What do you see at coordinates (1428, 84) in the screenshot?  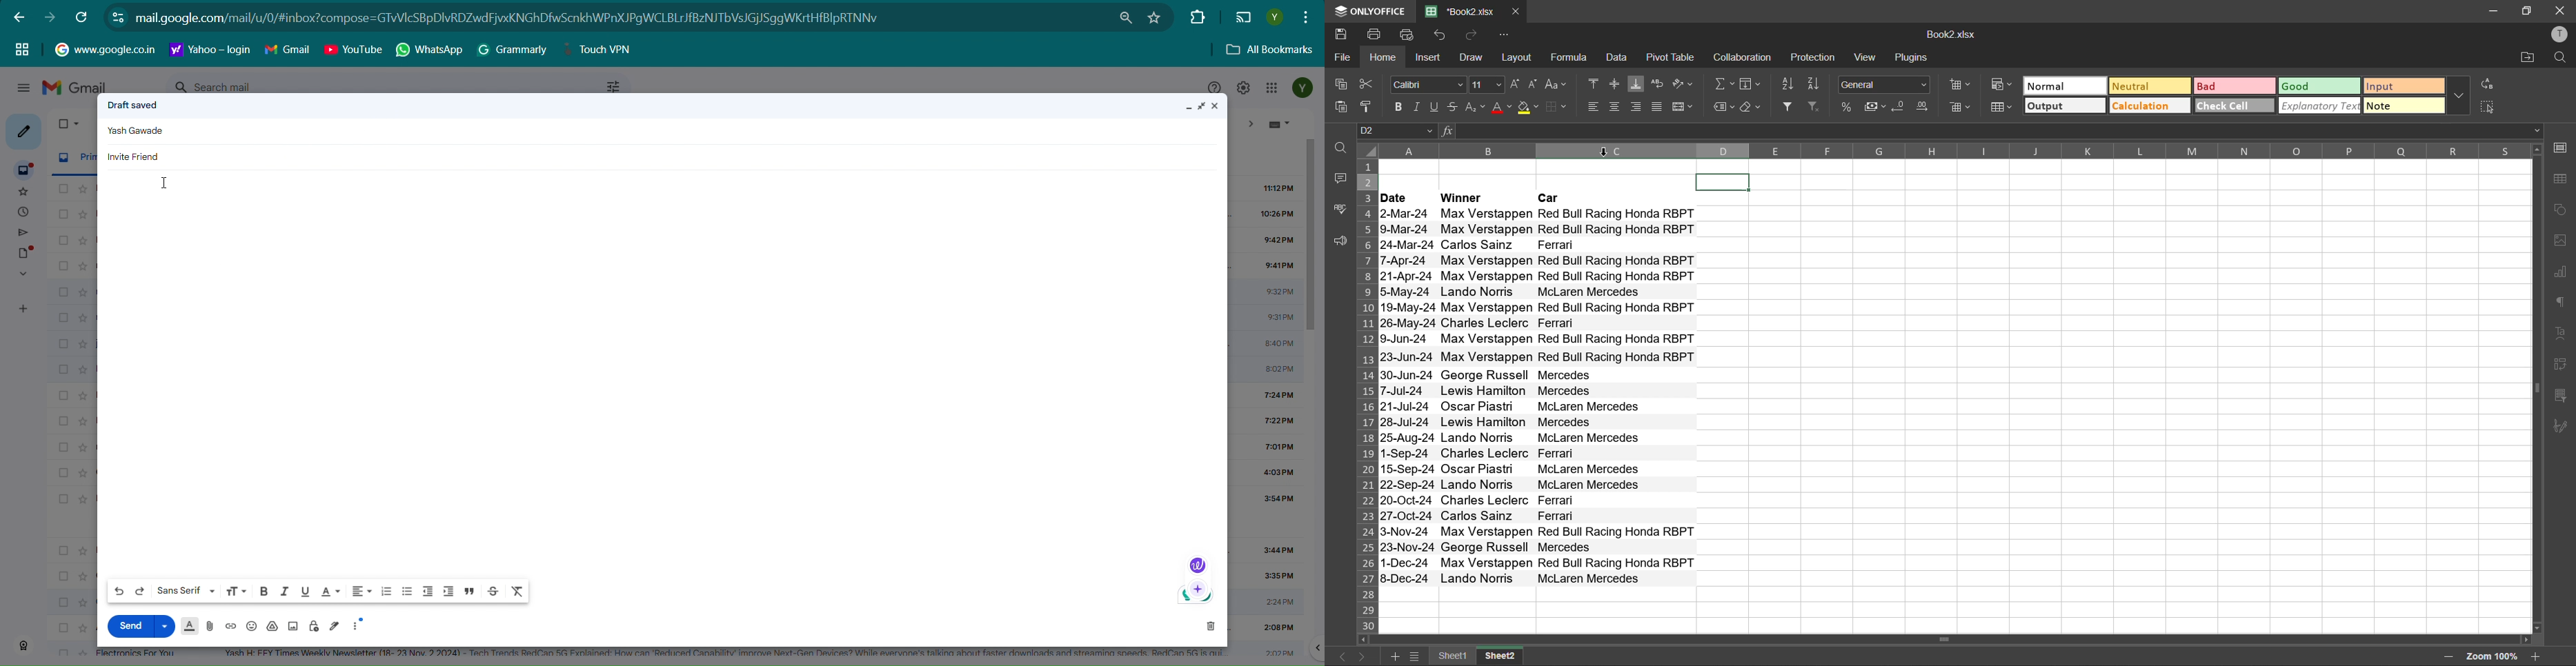 I see `font style` at bounding box center [1428, 84].